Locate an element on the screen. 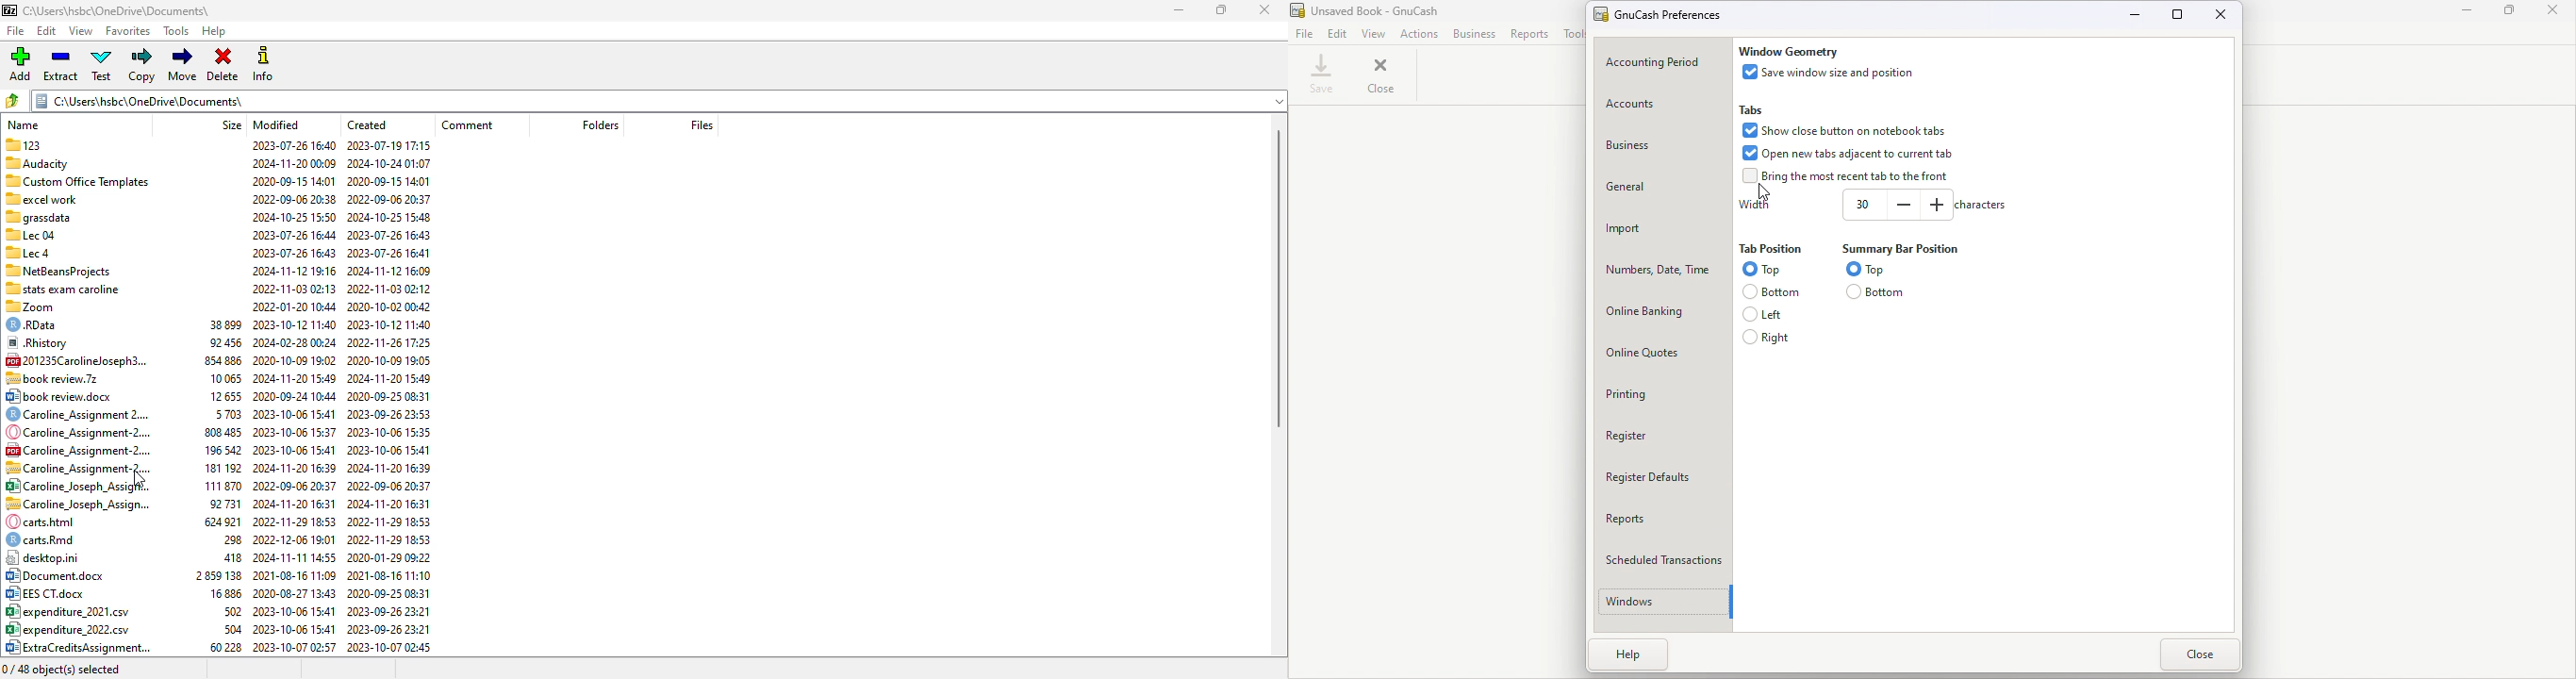 This screenshot has width=2576, height=700. logo is located at coordinates (8, 10).